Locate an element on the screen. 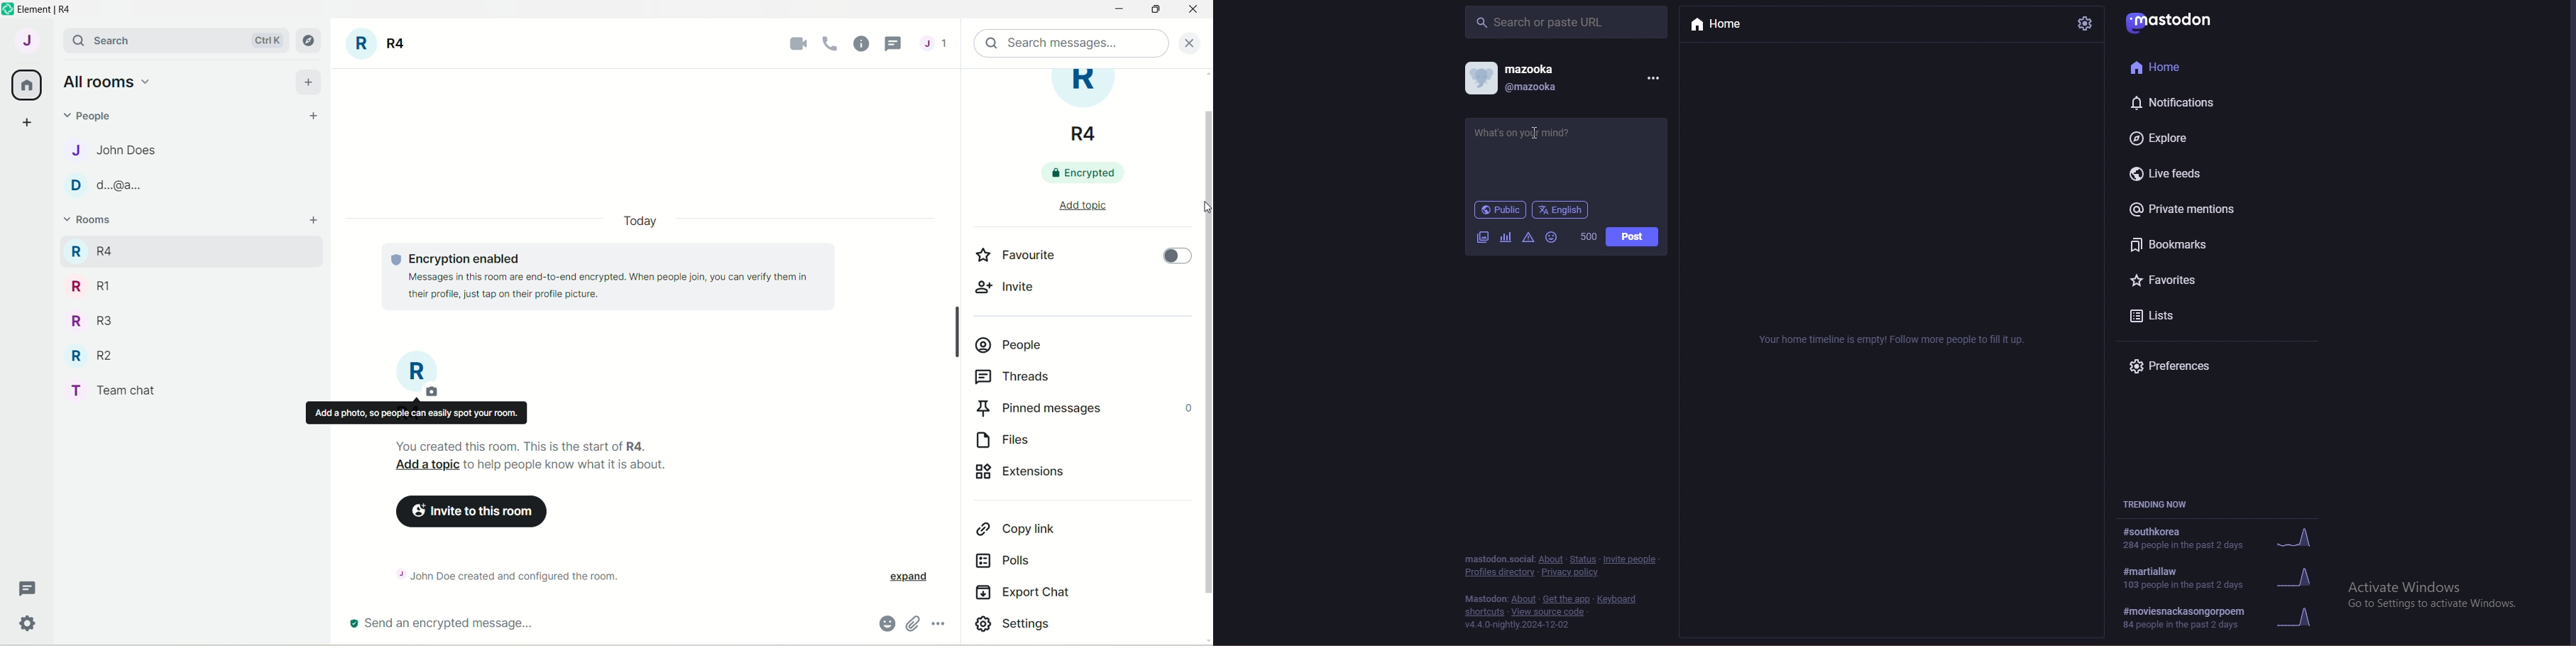 This screenshot has height=672, width=2576. add is located at coordinates (309, 80).